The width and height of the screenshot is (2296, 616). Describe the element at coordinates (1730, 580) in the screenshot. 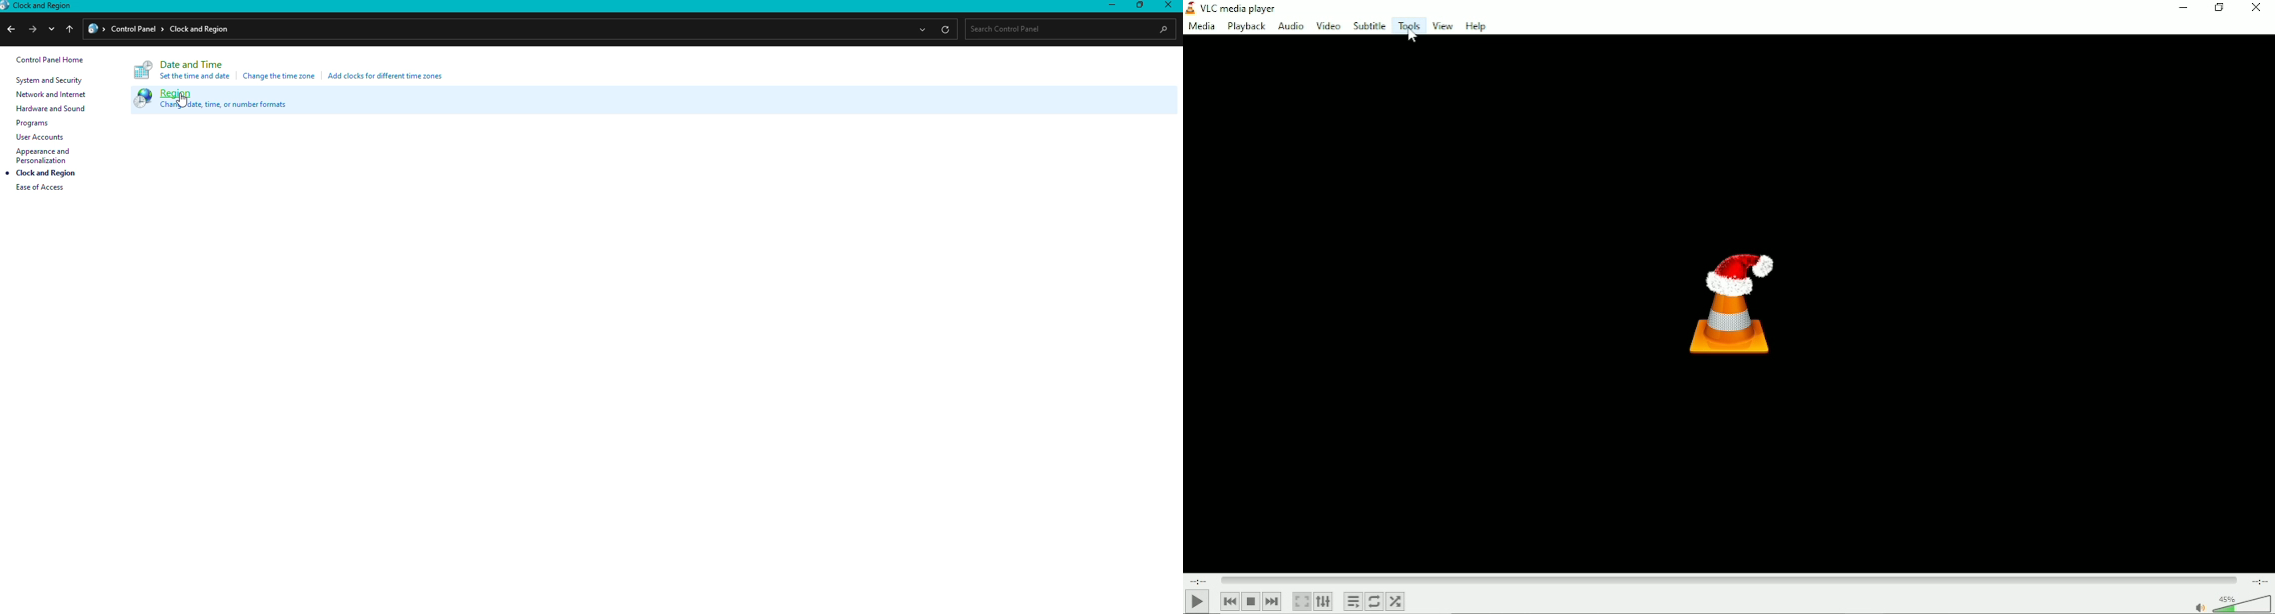

I see `Play duration` at that location.